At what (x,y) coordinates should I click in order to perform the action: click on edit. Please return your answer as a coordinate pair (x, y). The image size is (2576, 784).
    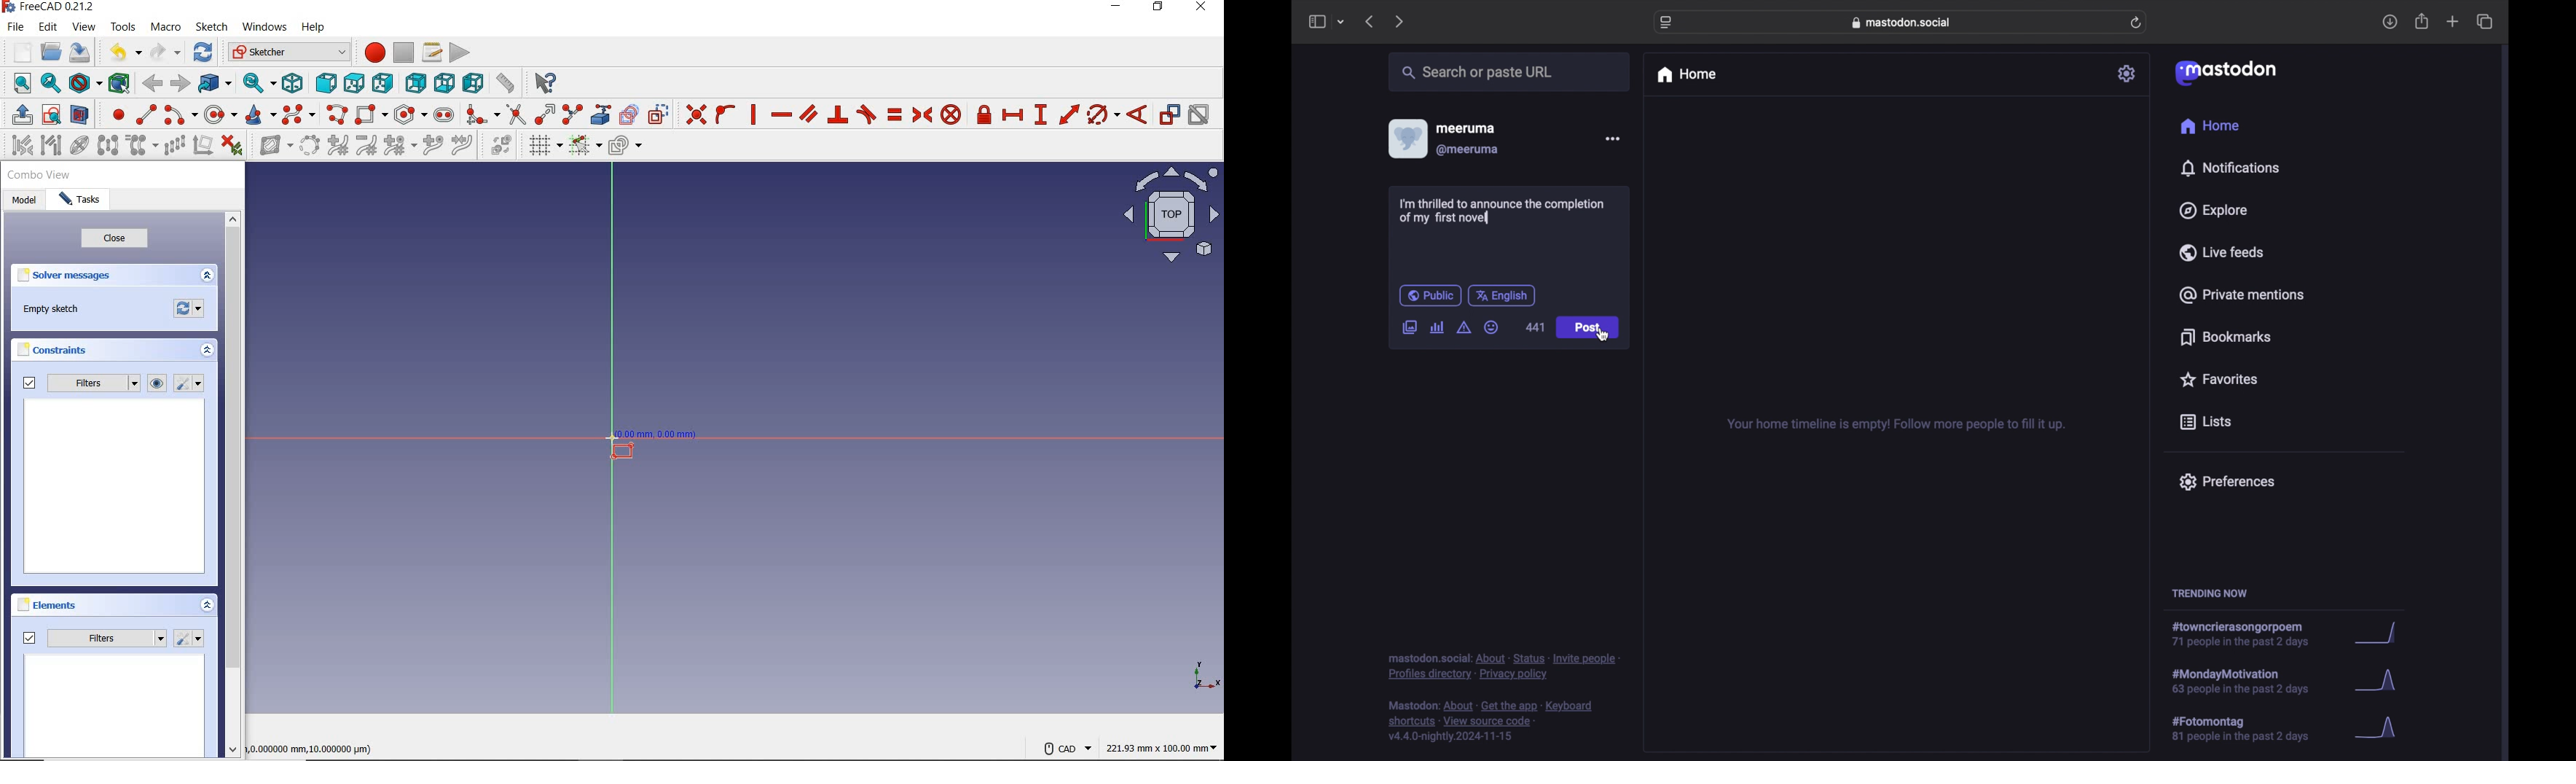
    Looking at the image, I should click on (50, 27).